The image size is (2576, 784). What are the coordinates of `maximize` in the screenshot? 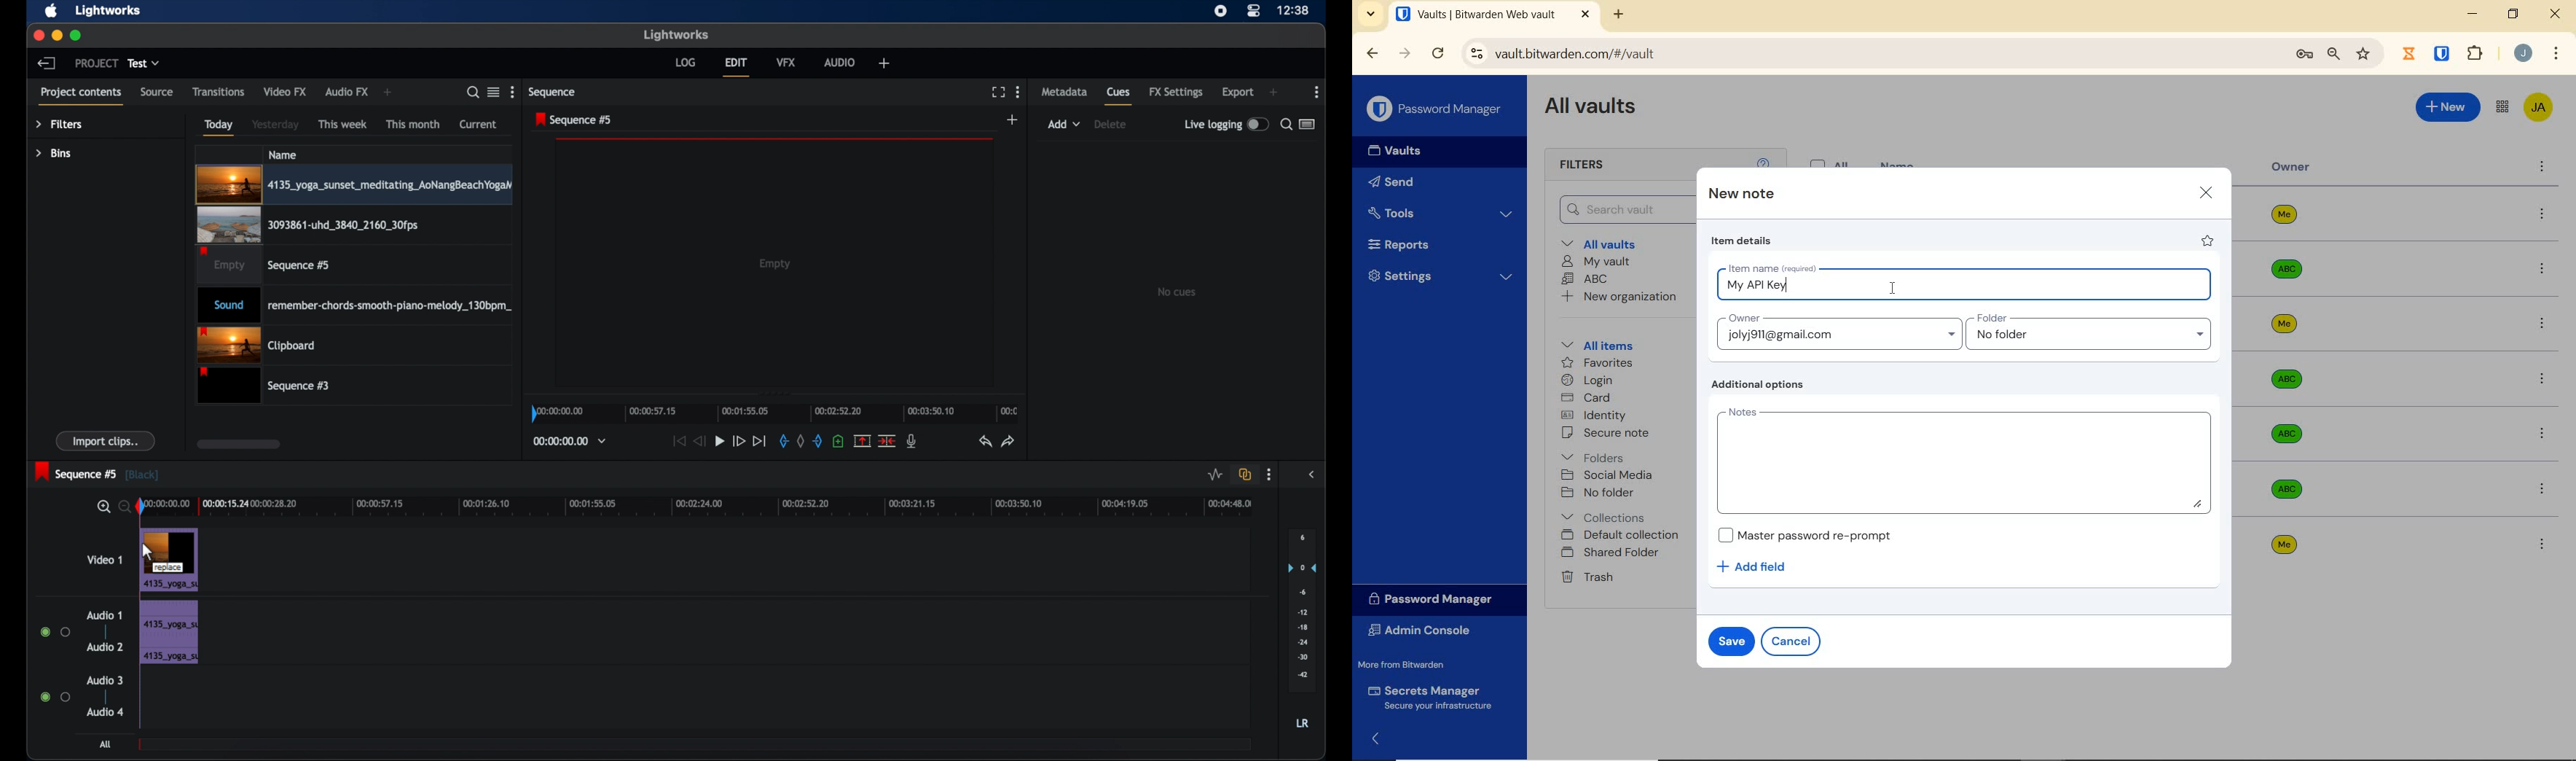 It's located at (76, 35).